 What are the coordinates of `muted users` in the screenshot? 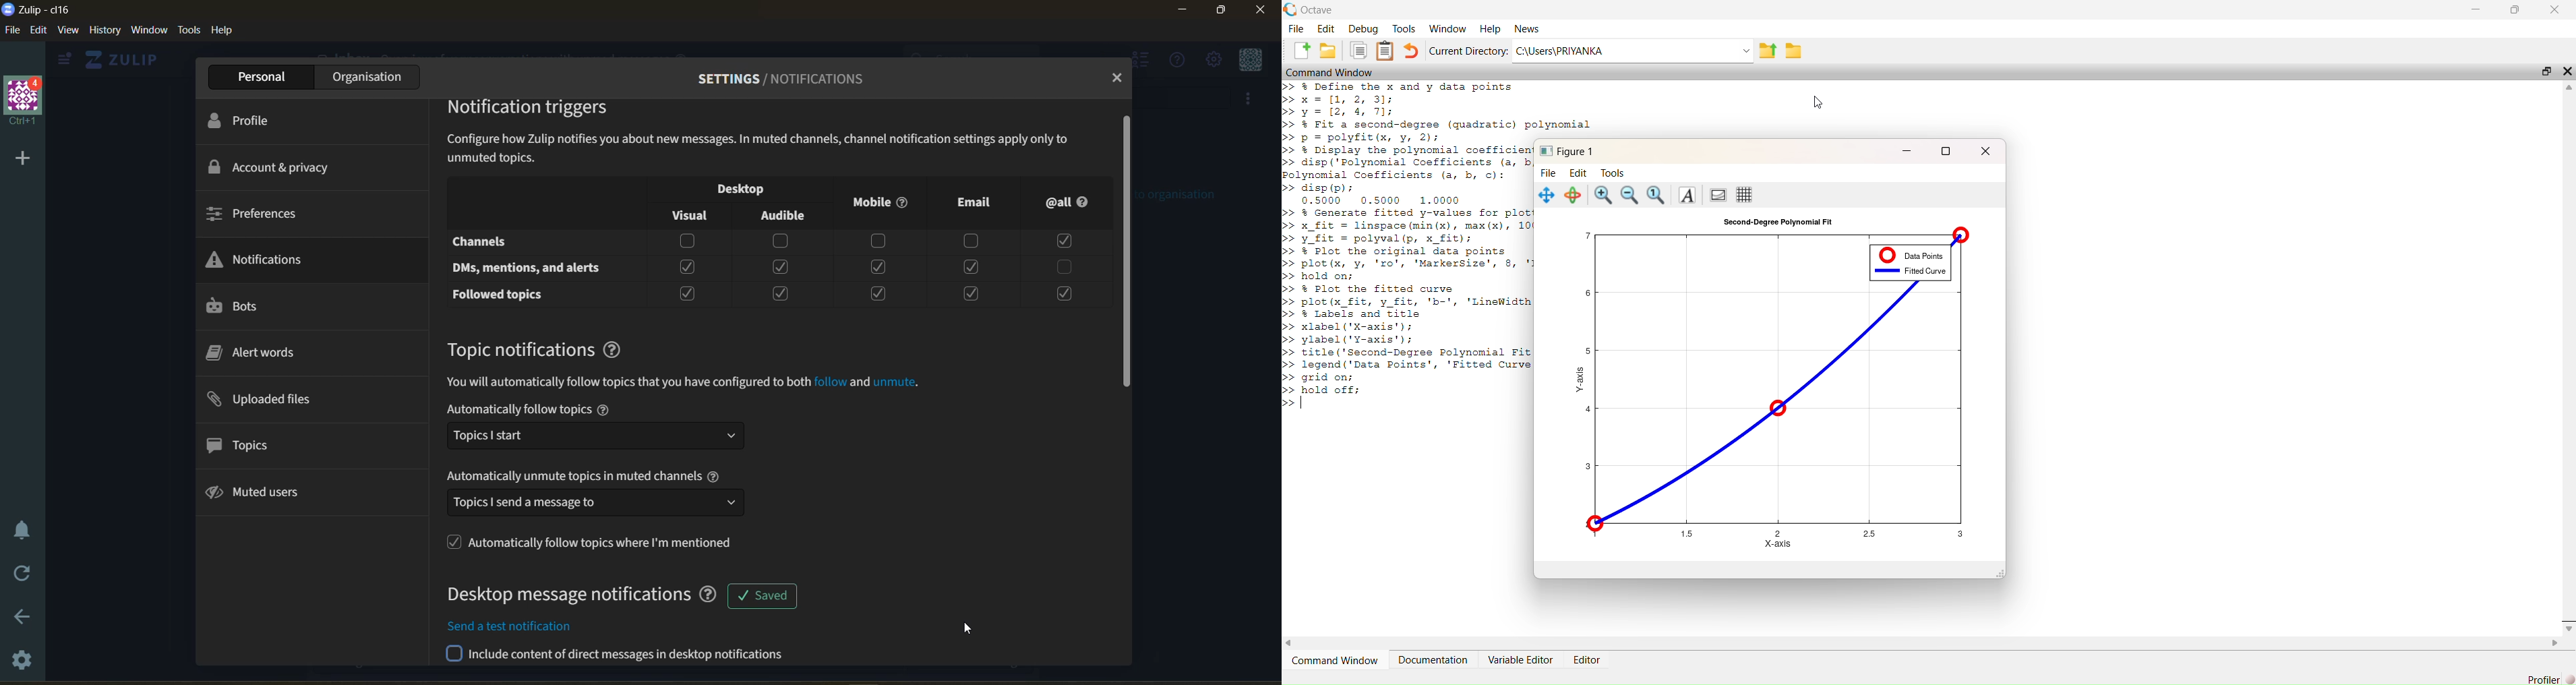 It's located at (263, 495).